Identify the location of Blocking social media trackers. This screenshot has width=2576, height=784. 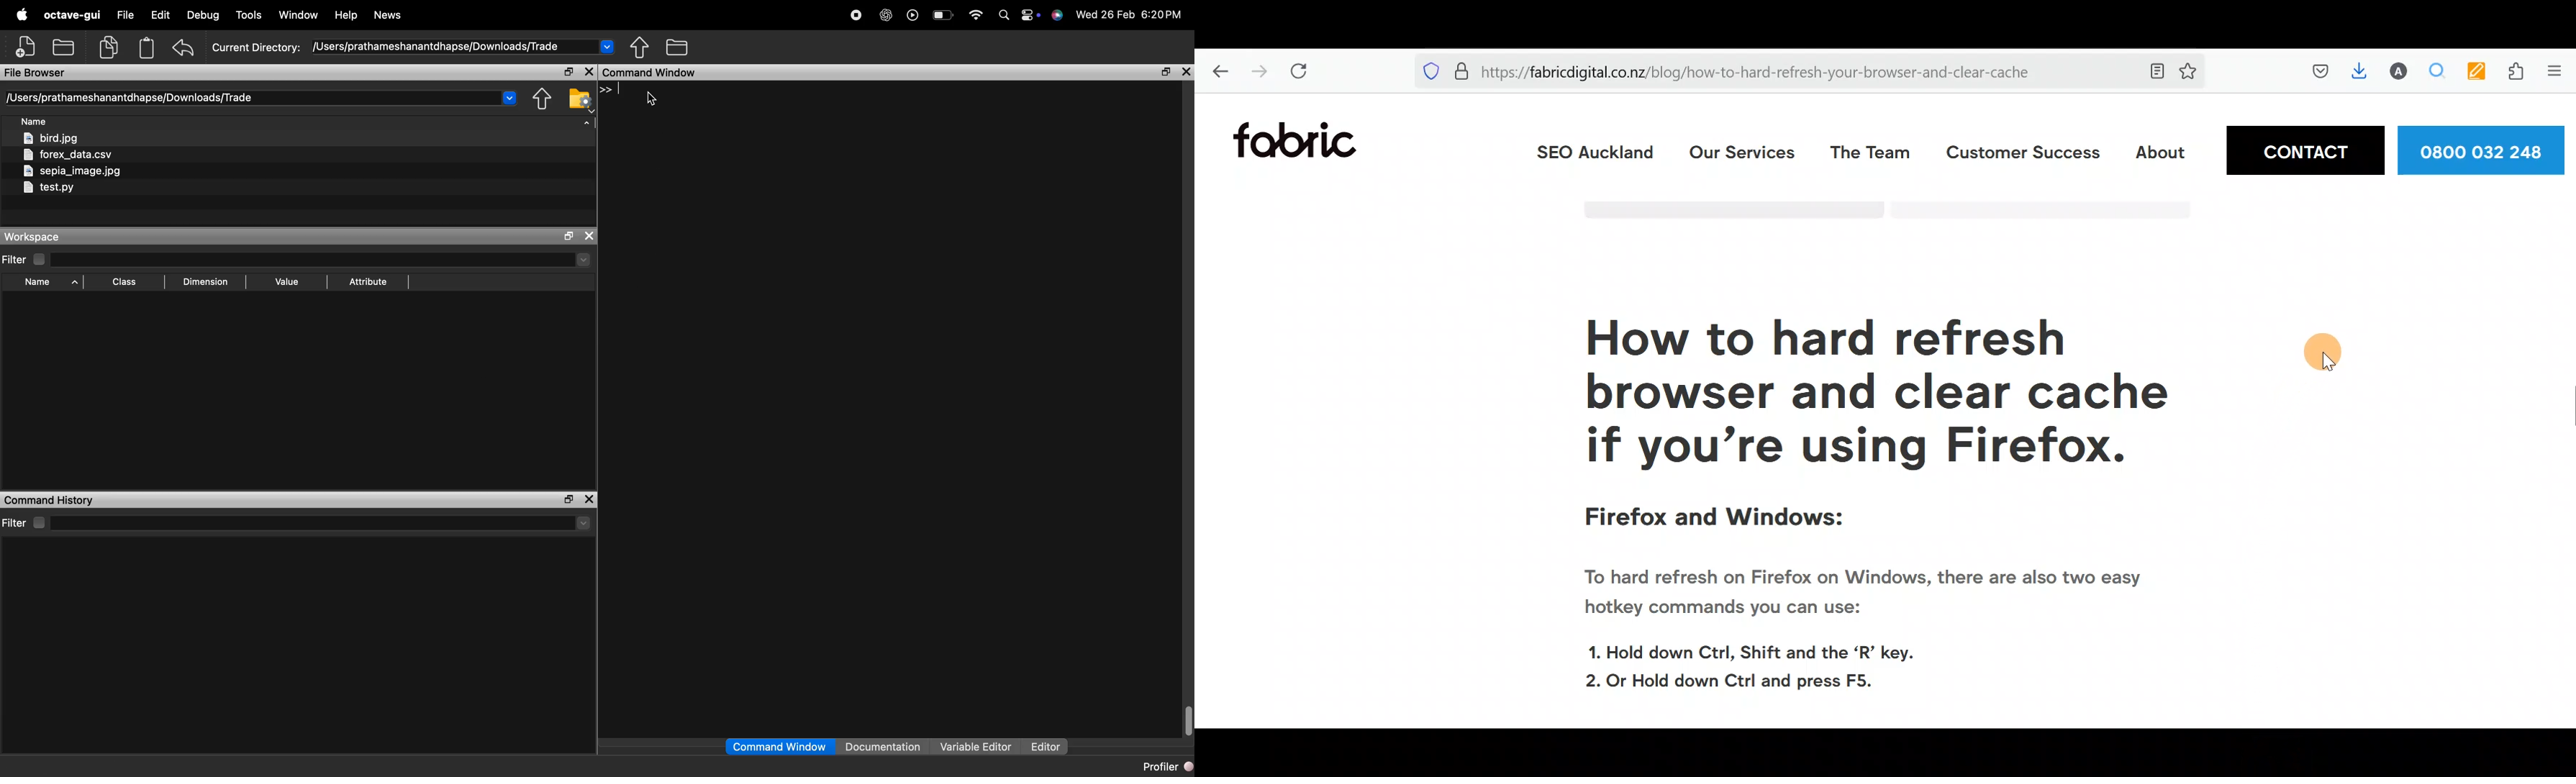
(1425, 71).